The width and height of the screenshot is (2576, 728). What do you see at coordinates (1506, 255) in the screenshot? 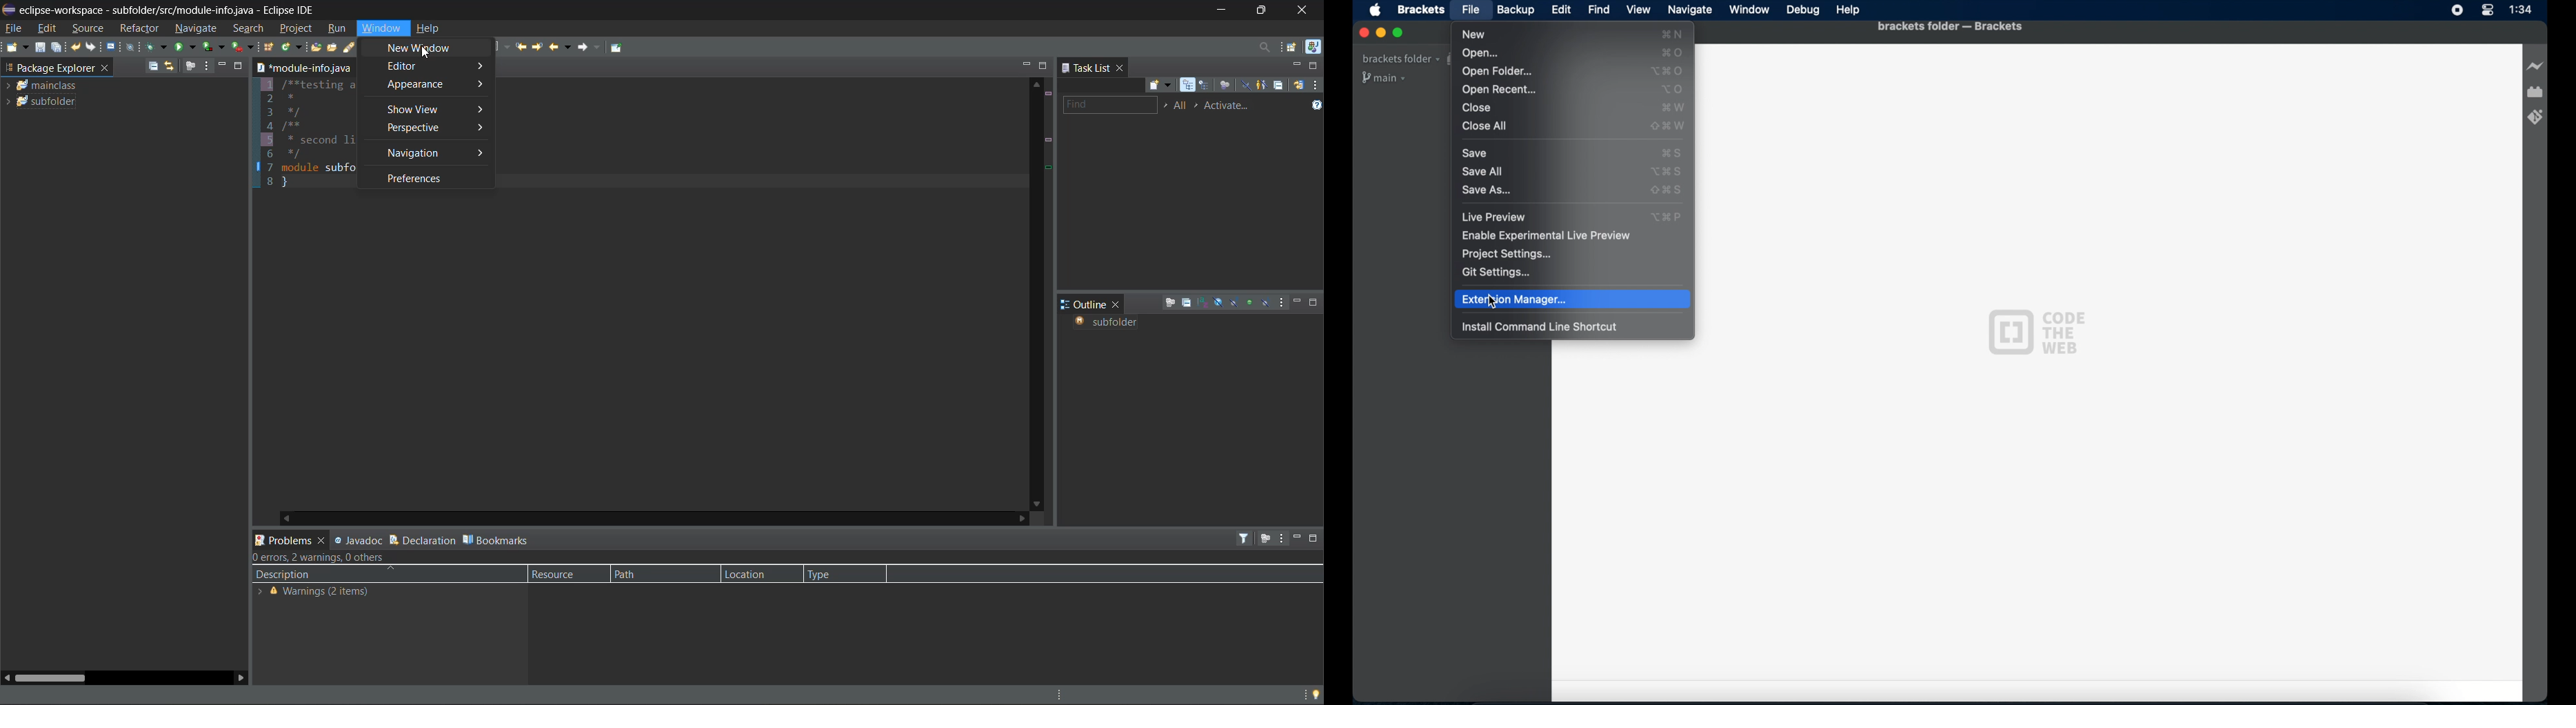
I see `project settings` at bounding box center [1506, 255].